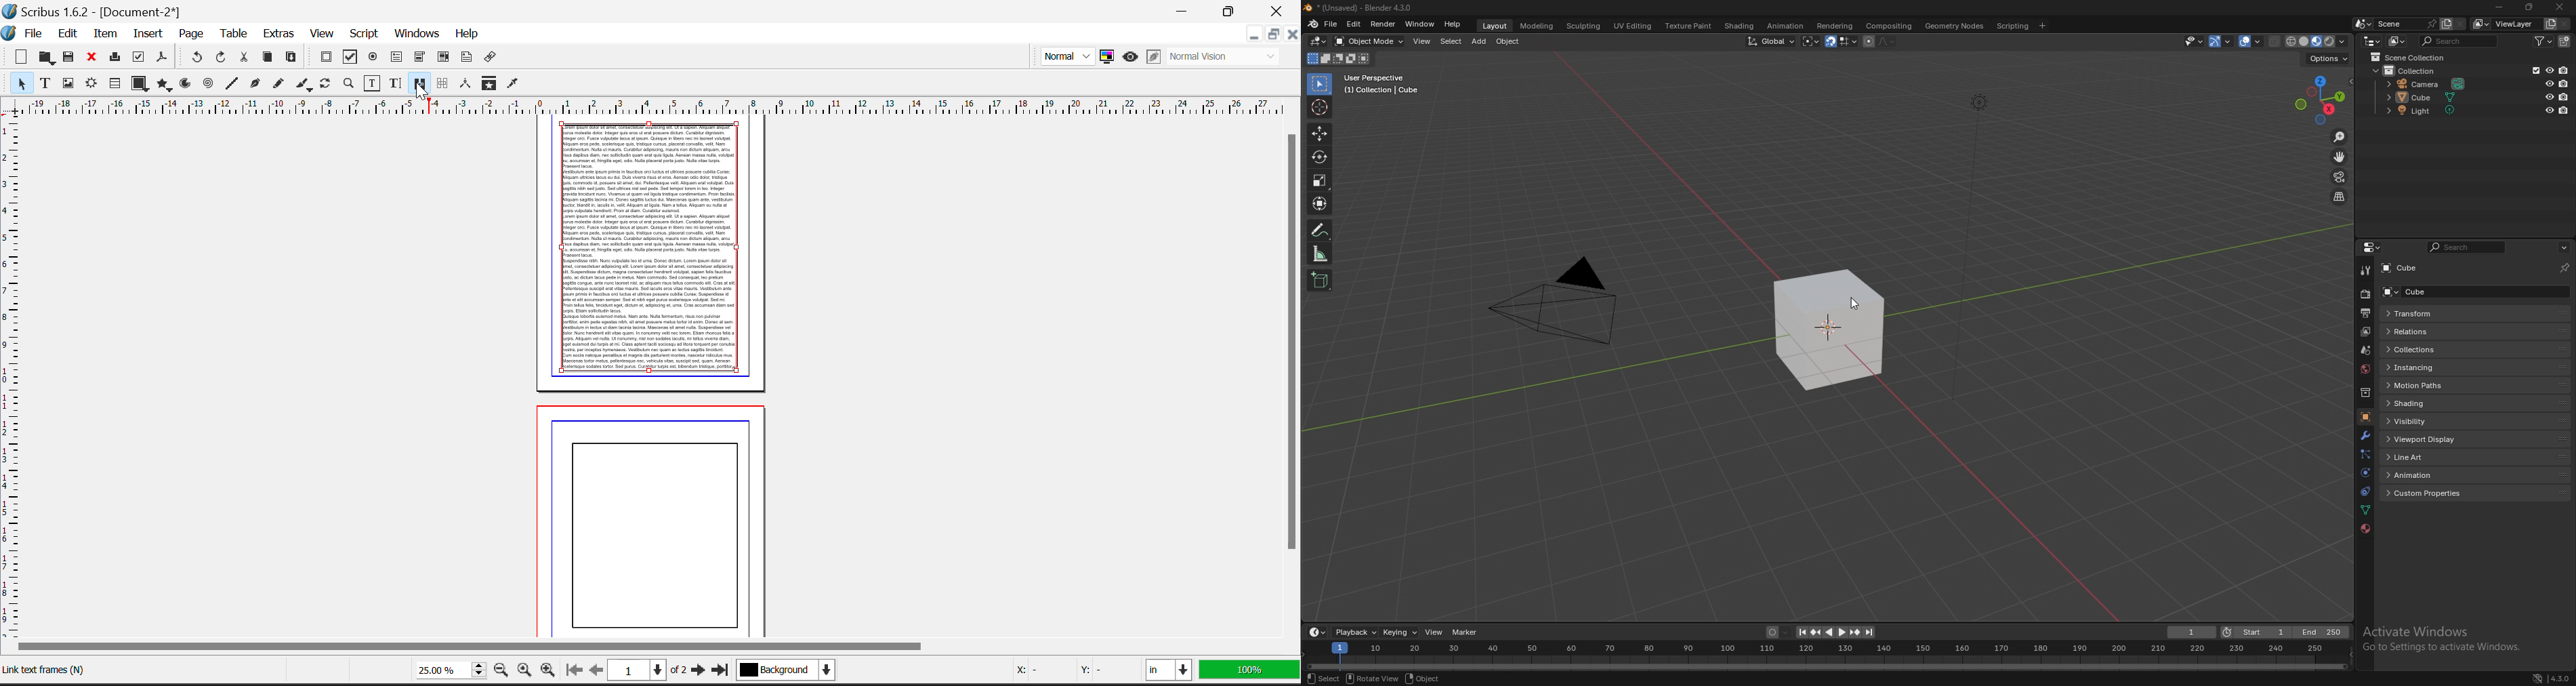 This screenshot has width=2576, height=700. I want to click on Discard, so click(93, 58).